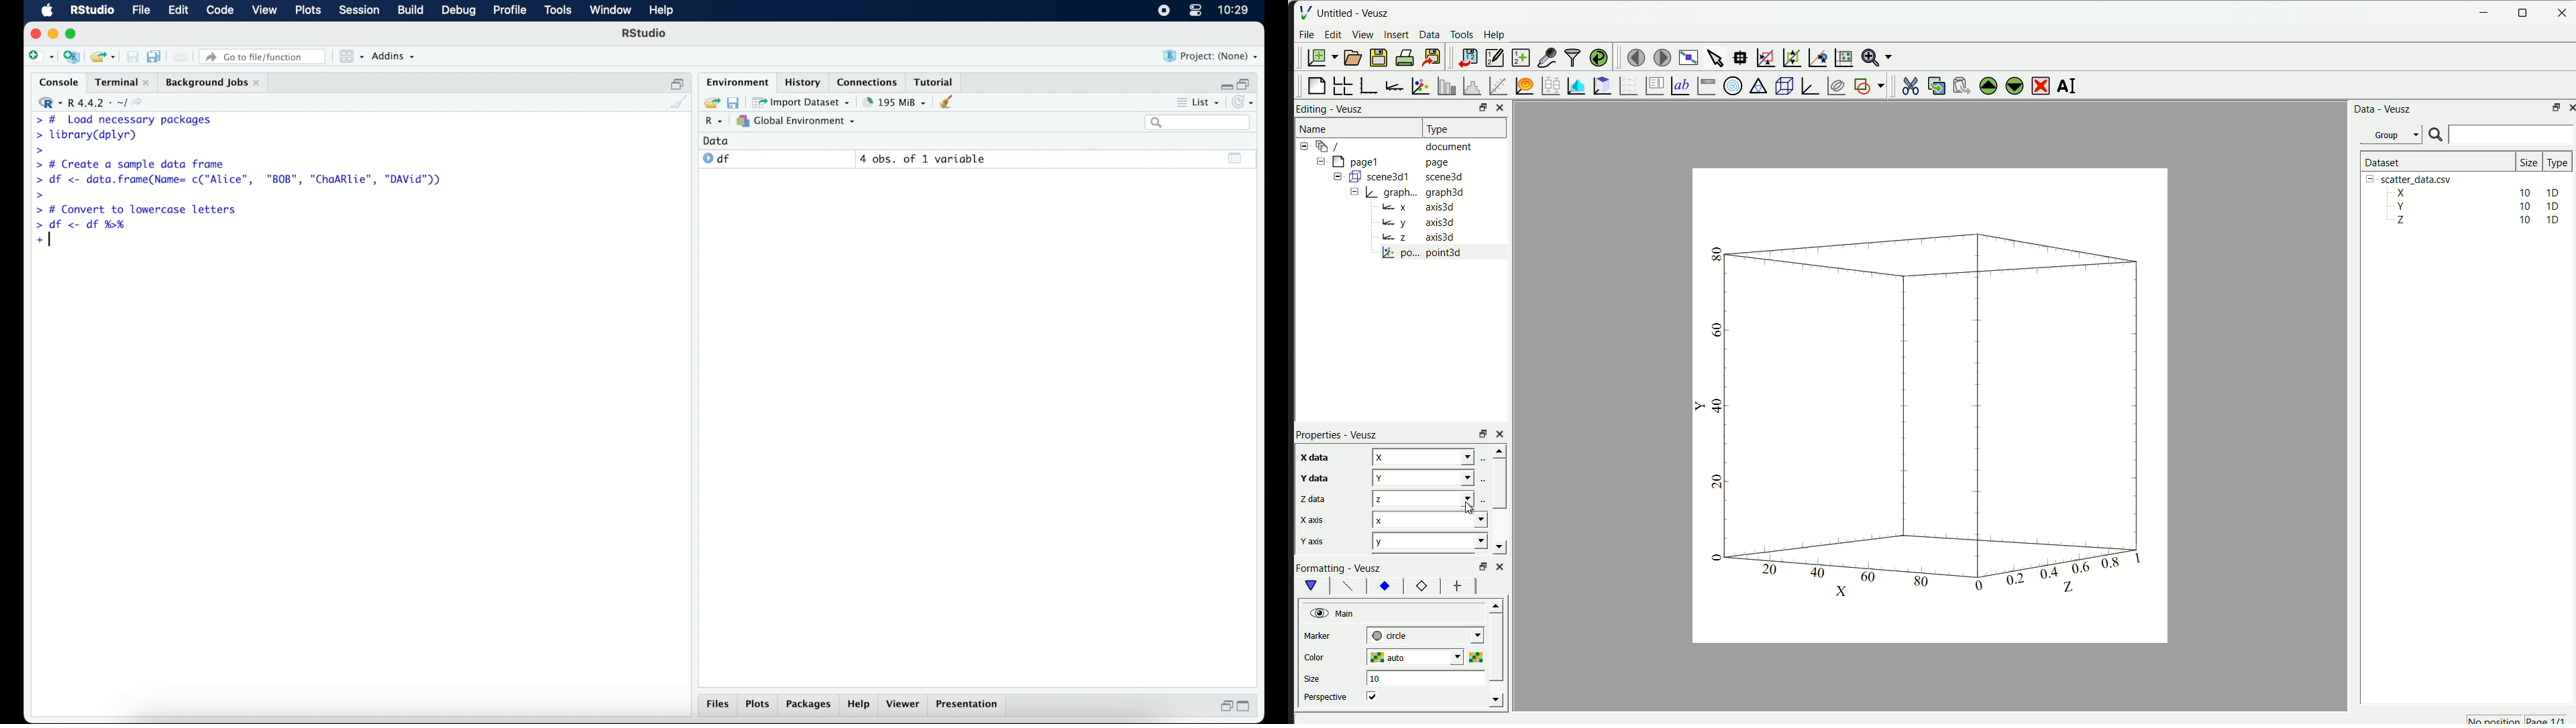 The width and height of the screenshot is (2576, 728). I want to click on create new file, so click(40, 58).